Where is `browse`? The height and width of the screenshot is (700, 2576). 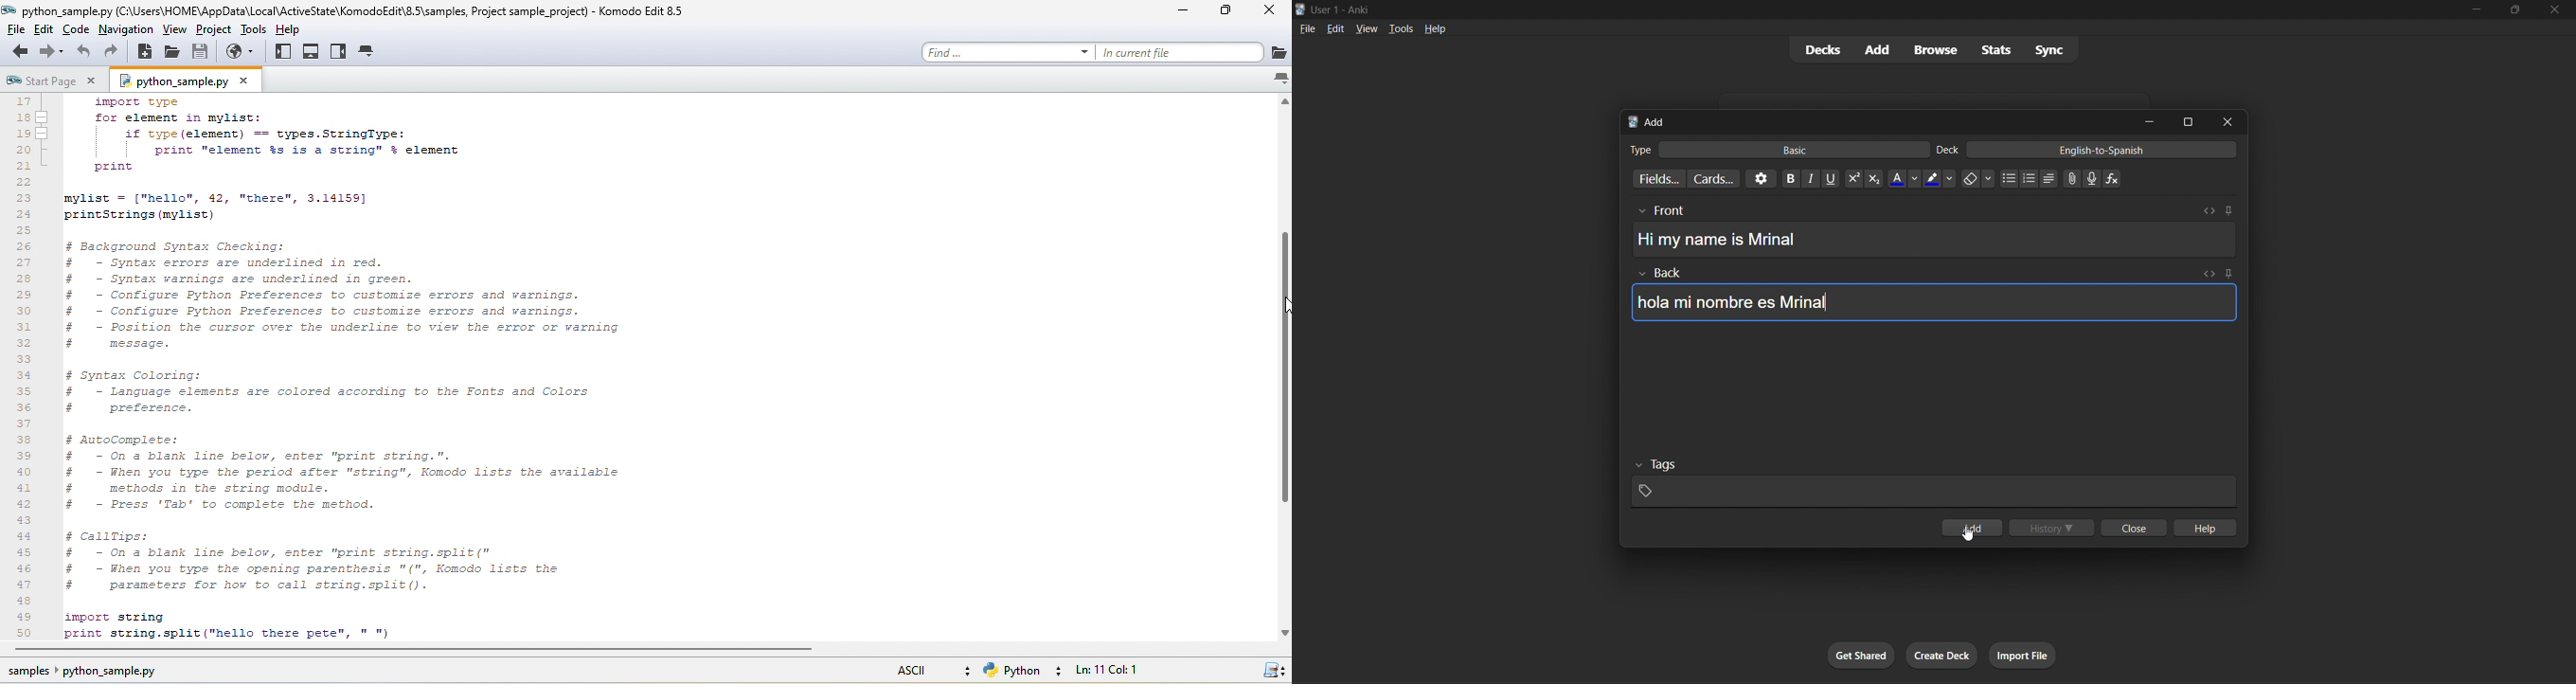 browse is located at coordinates (1934, 48).